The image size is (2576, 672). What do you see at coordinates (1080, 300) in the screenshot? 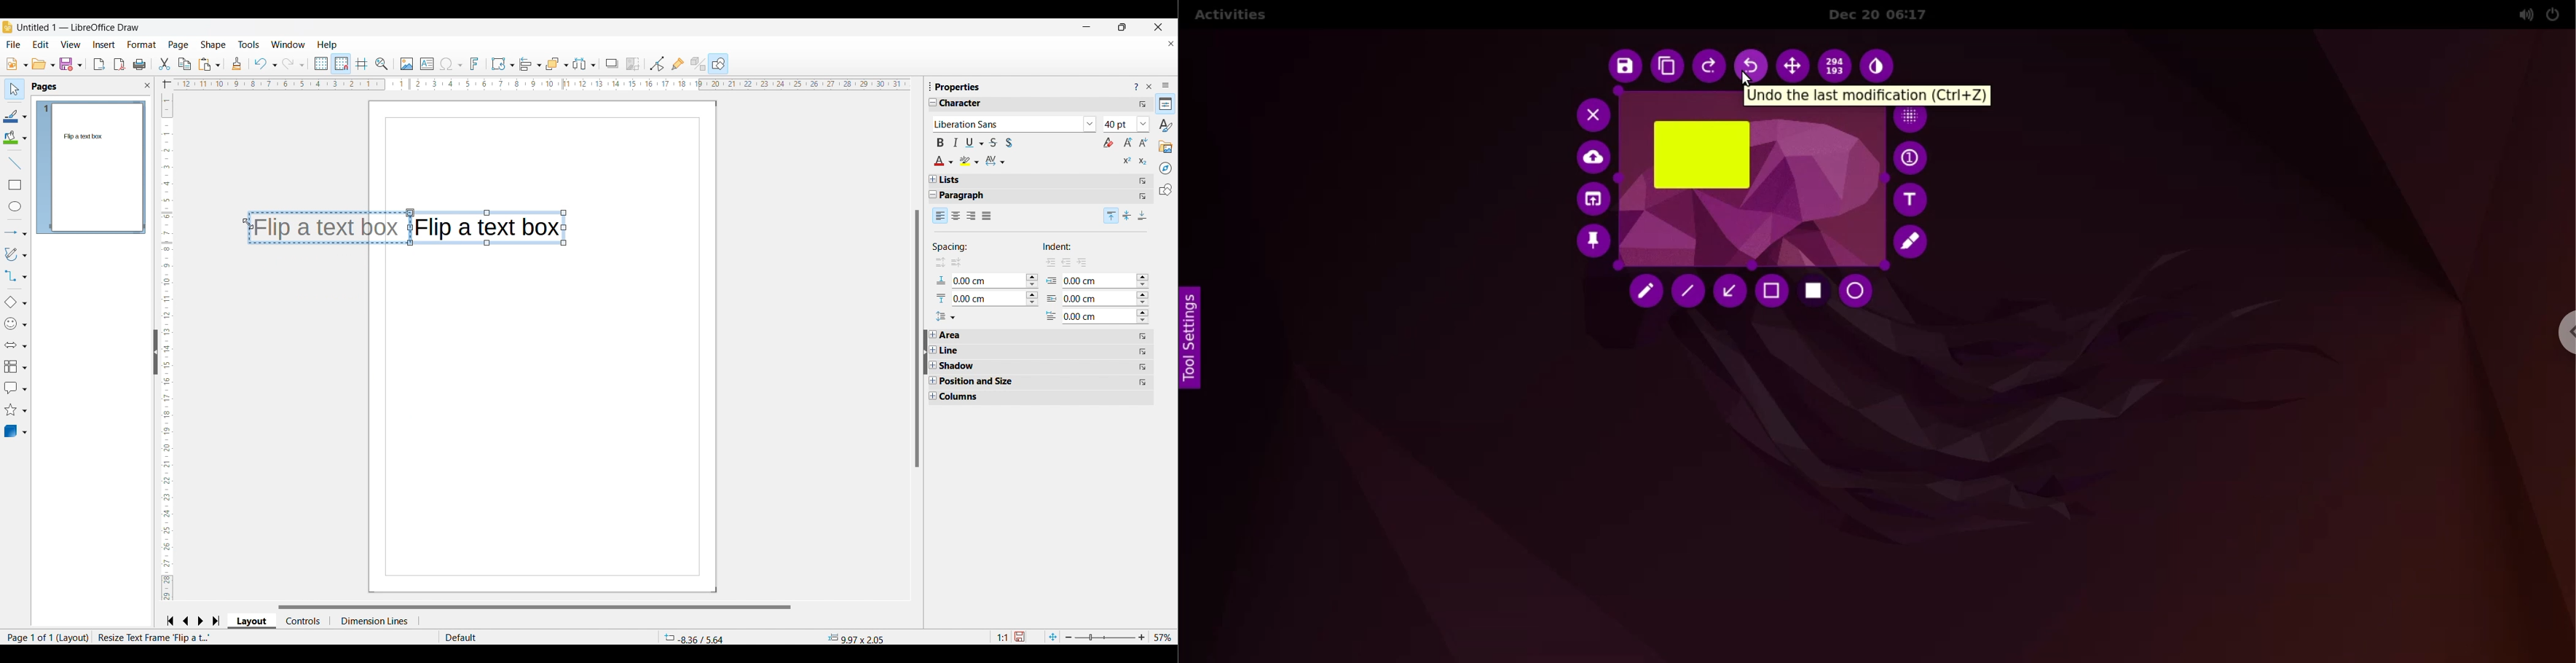
I see `0 cm` at bounding box center [1080, 300].